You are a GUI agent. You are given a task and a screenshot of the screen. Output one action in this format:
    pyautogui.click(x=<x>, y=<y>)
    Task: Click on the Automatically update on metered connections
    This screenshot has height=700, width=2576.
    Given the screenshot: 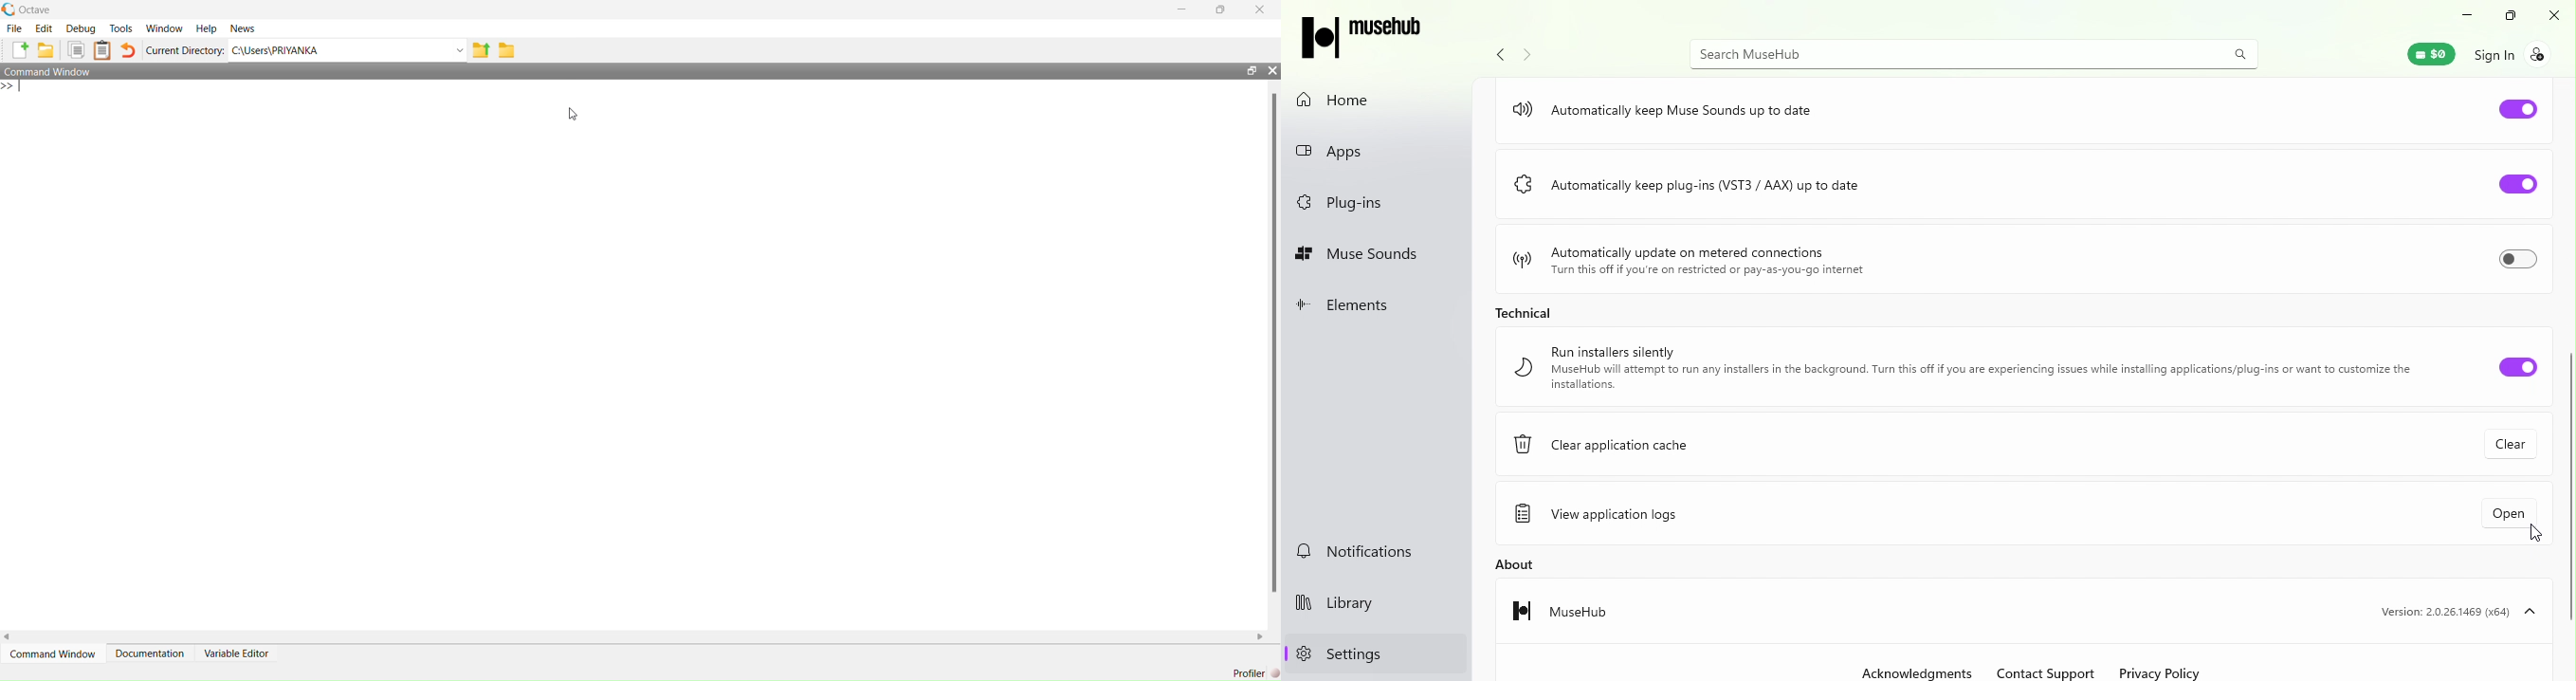 What is the action you would take?
    pyautogui.click(x=1689, y=263)
    